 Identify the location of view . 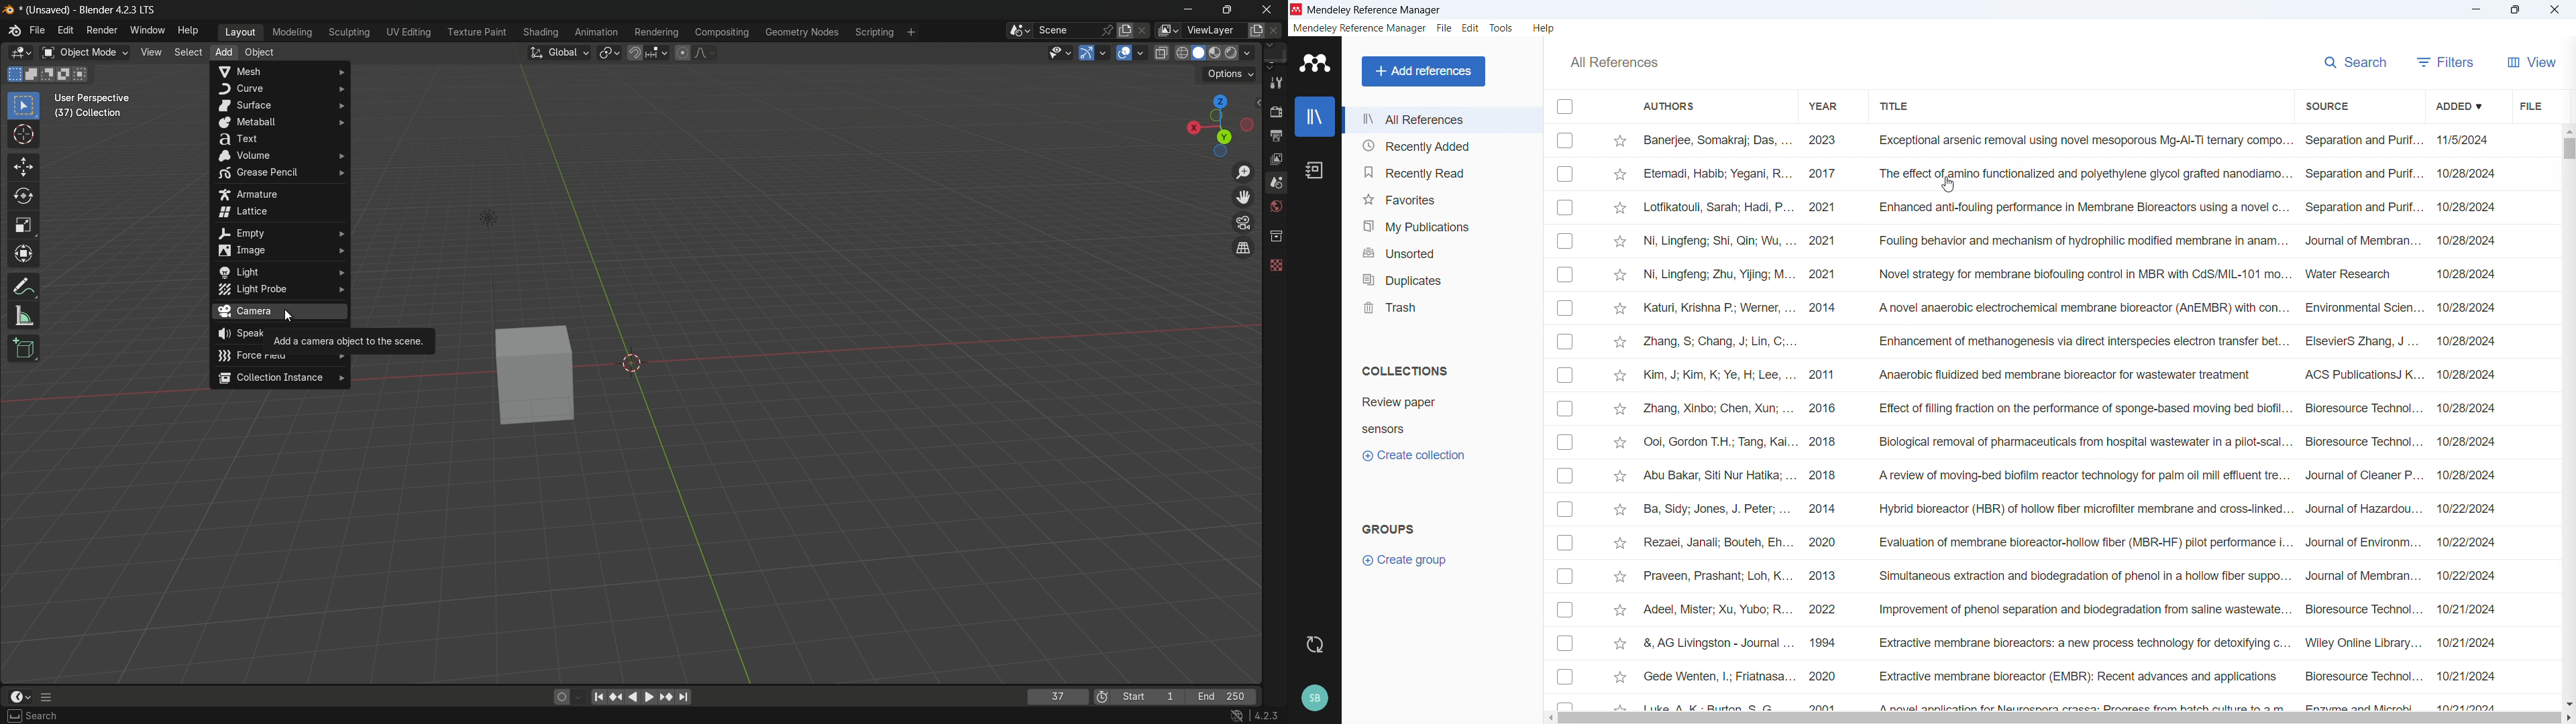
(2532, 62).